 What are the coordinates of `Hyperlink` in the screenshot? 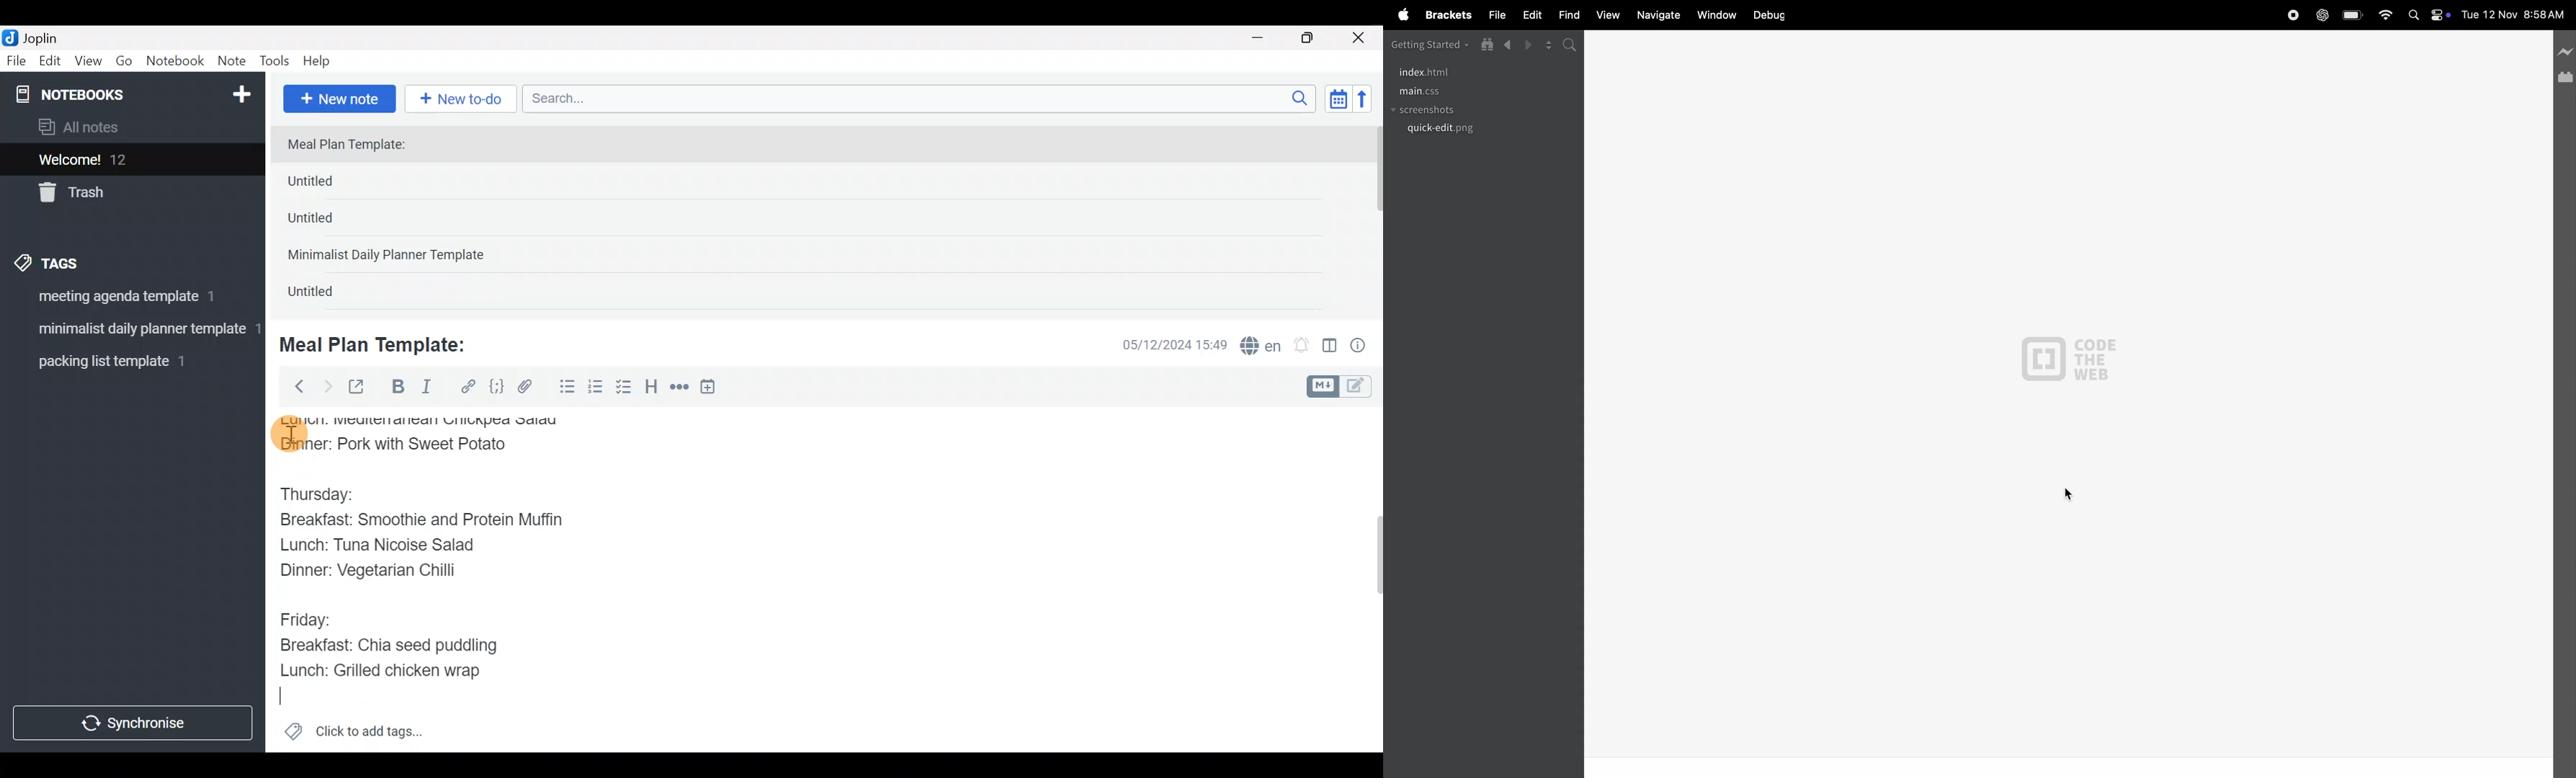 It's located at (468, 387).